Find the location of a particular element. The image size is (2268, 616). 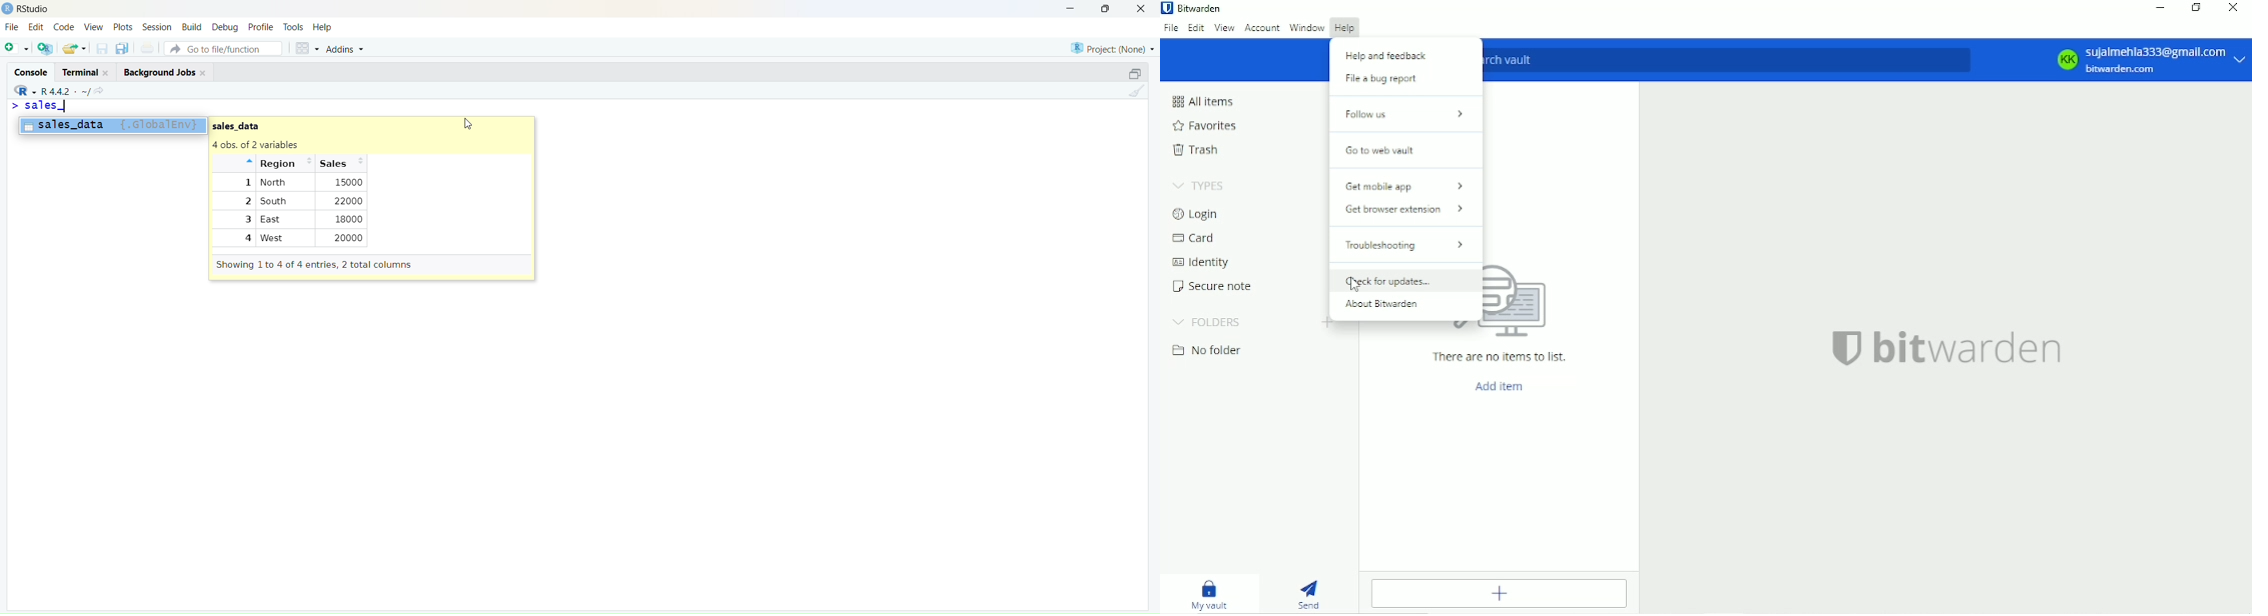

maximise is located at coordinates (1108, 8).